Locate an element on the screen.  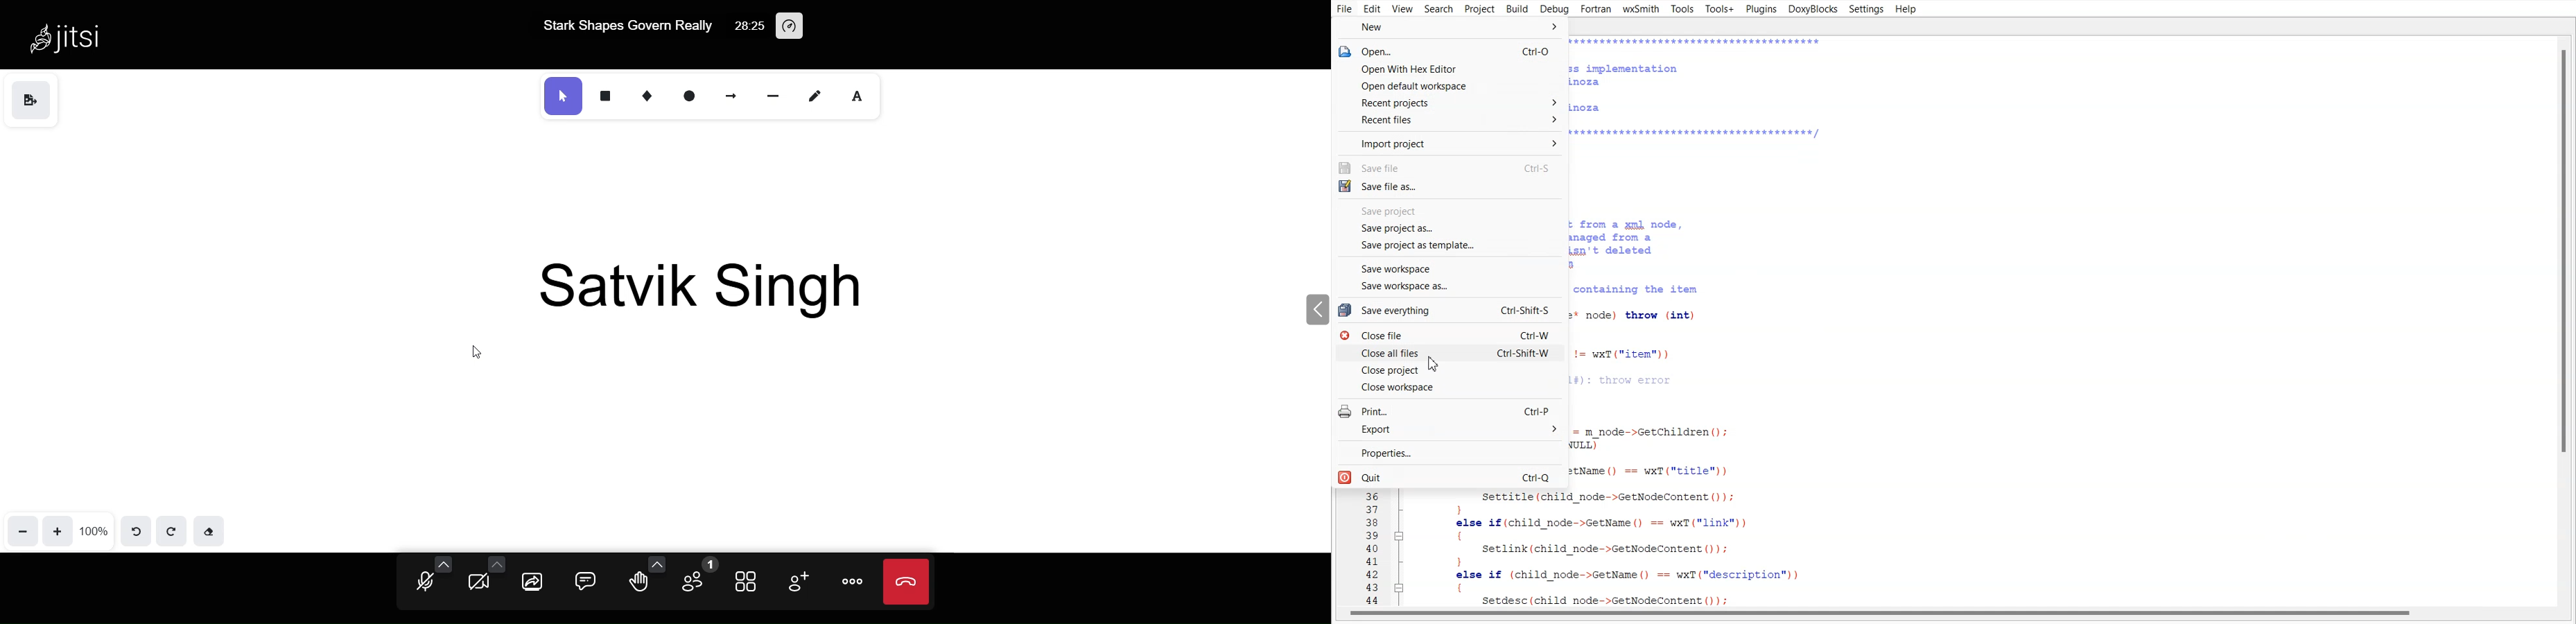
DoxyBlocks is located at coordinates (1812, 9).